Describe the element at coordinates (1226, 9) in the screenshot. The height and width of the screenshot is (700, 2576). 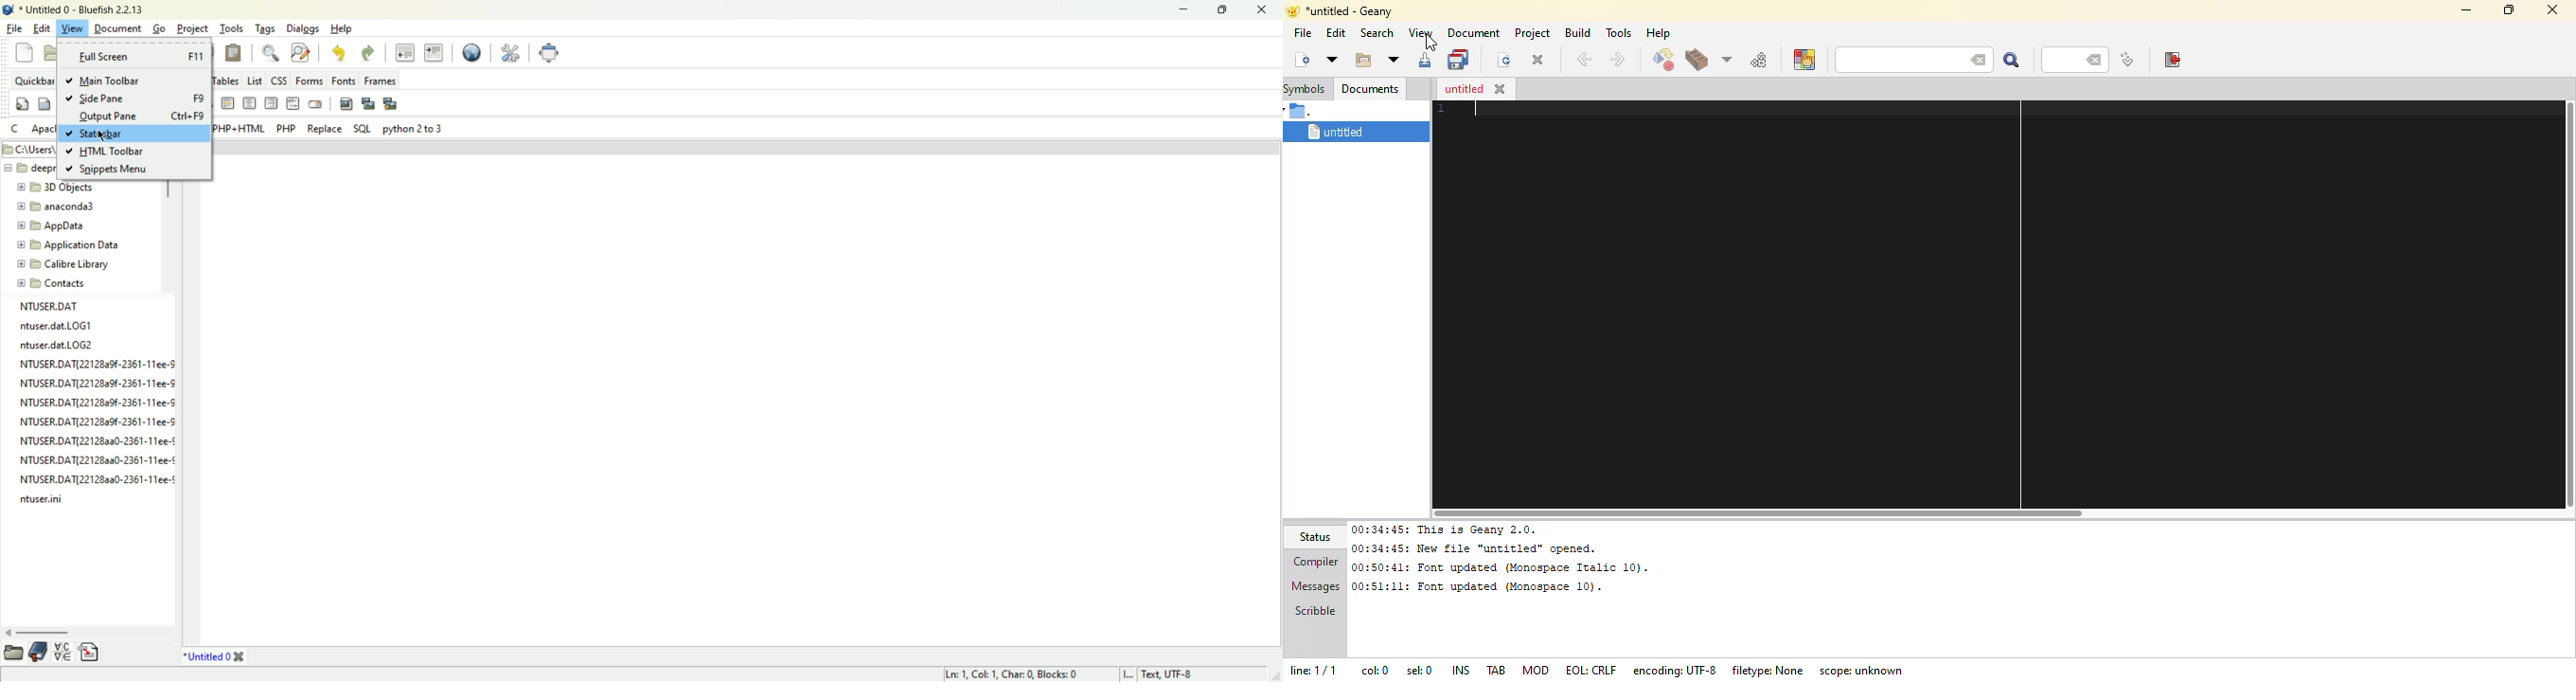
I see `maximize` at that location.